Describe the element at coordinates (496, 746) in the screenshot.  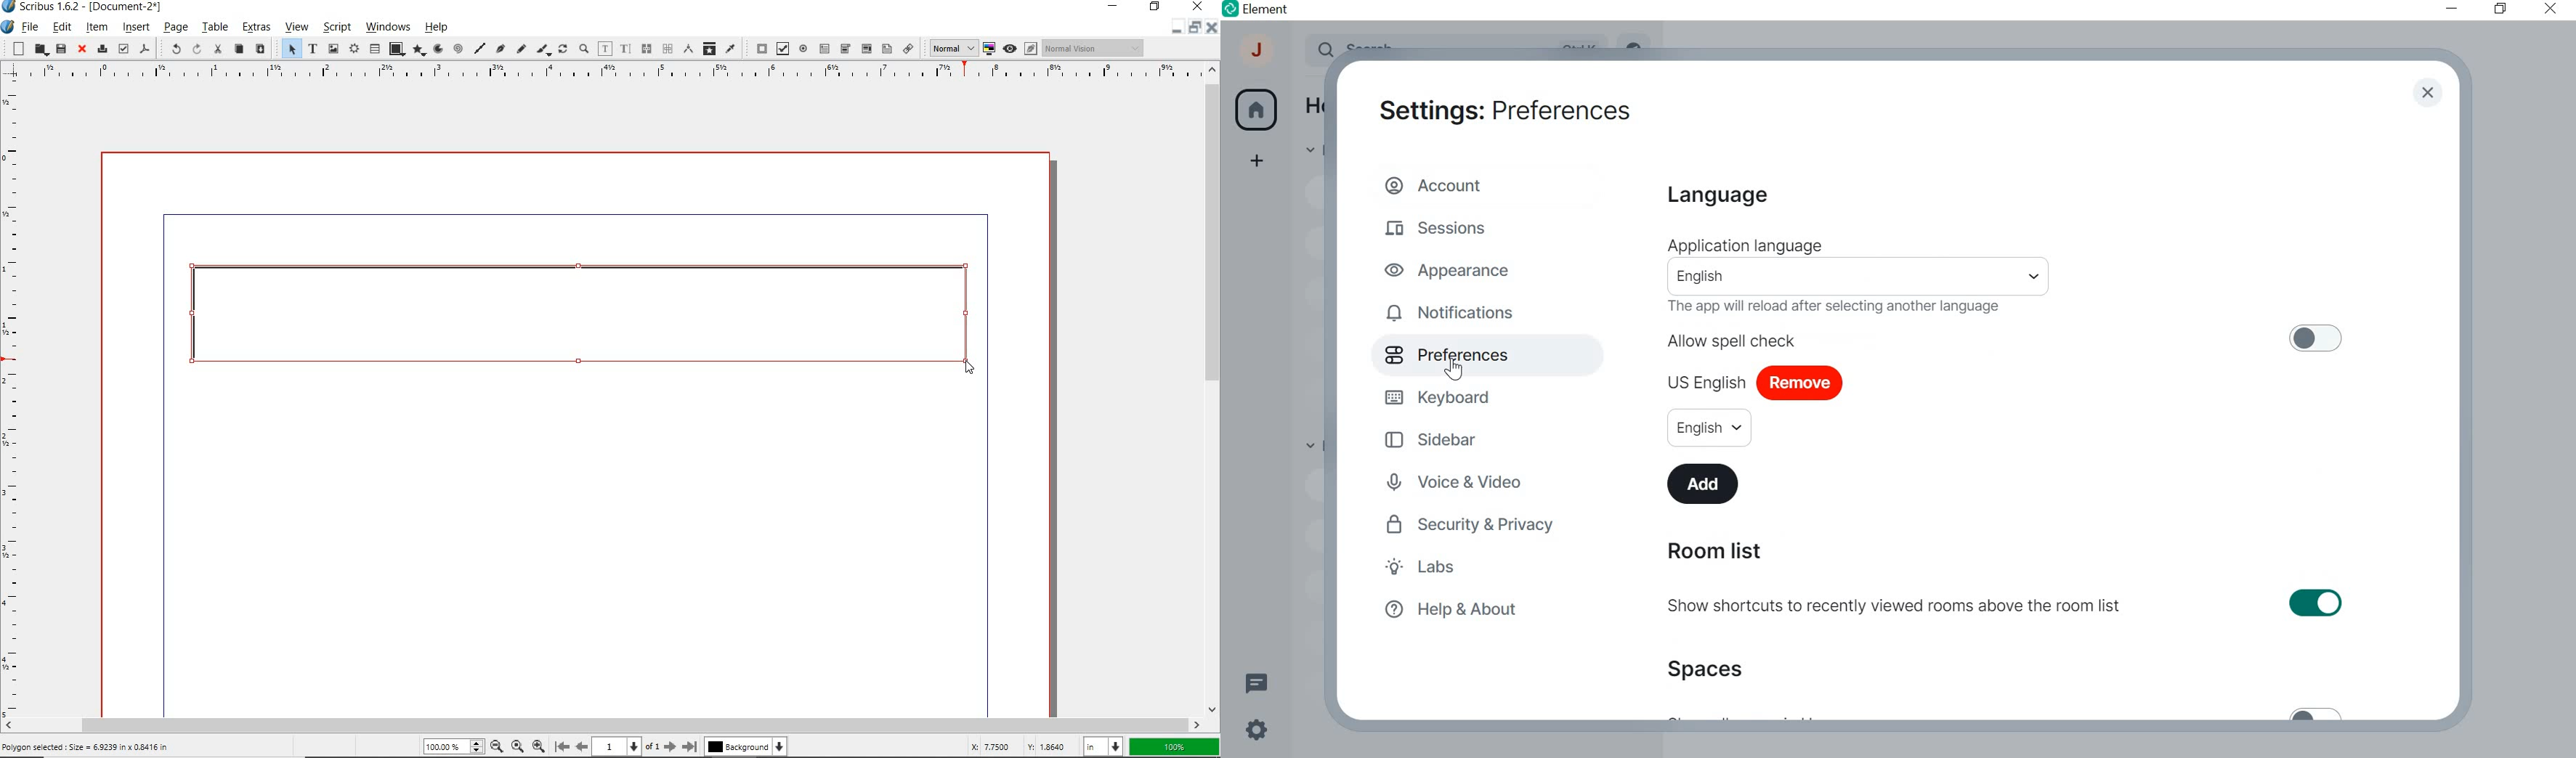
I see `zoom in` at that location.